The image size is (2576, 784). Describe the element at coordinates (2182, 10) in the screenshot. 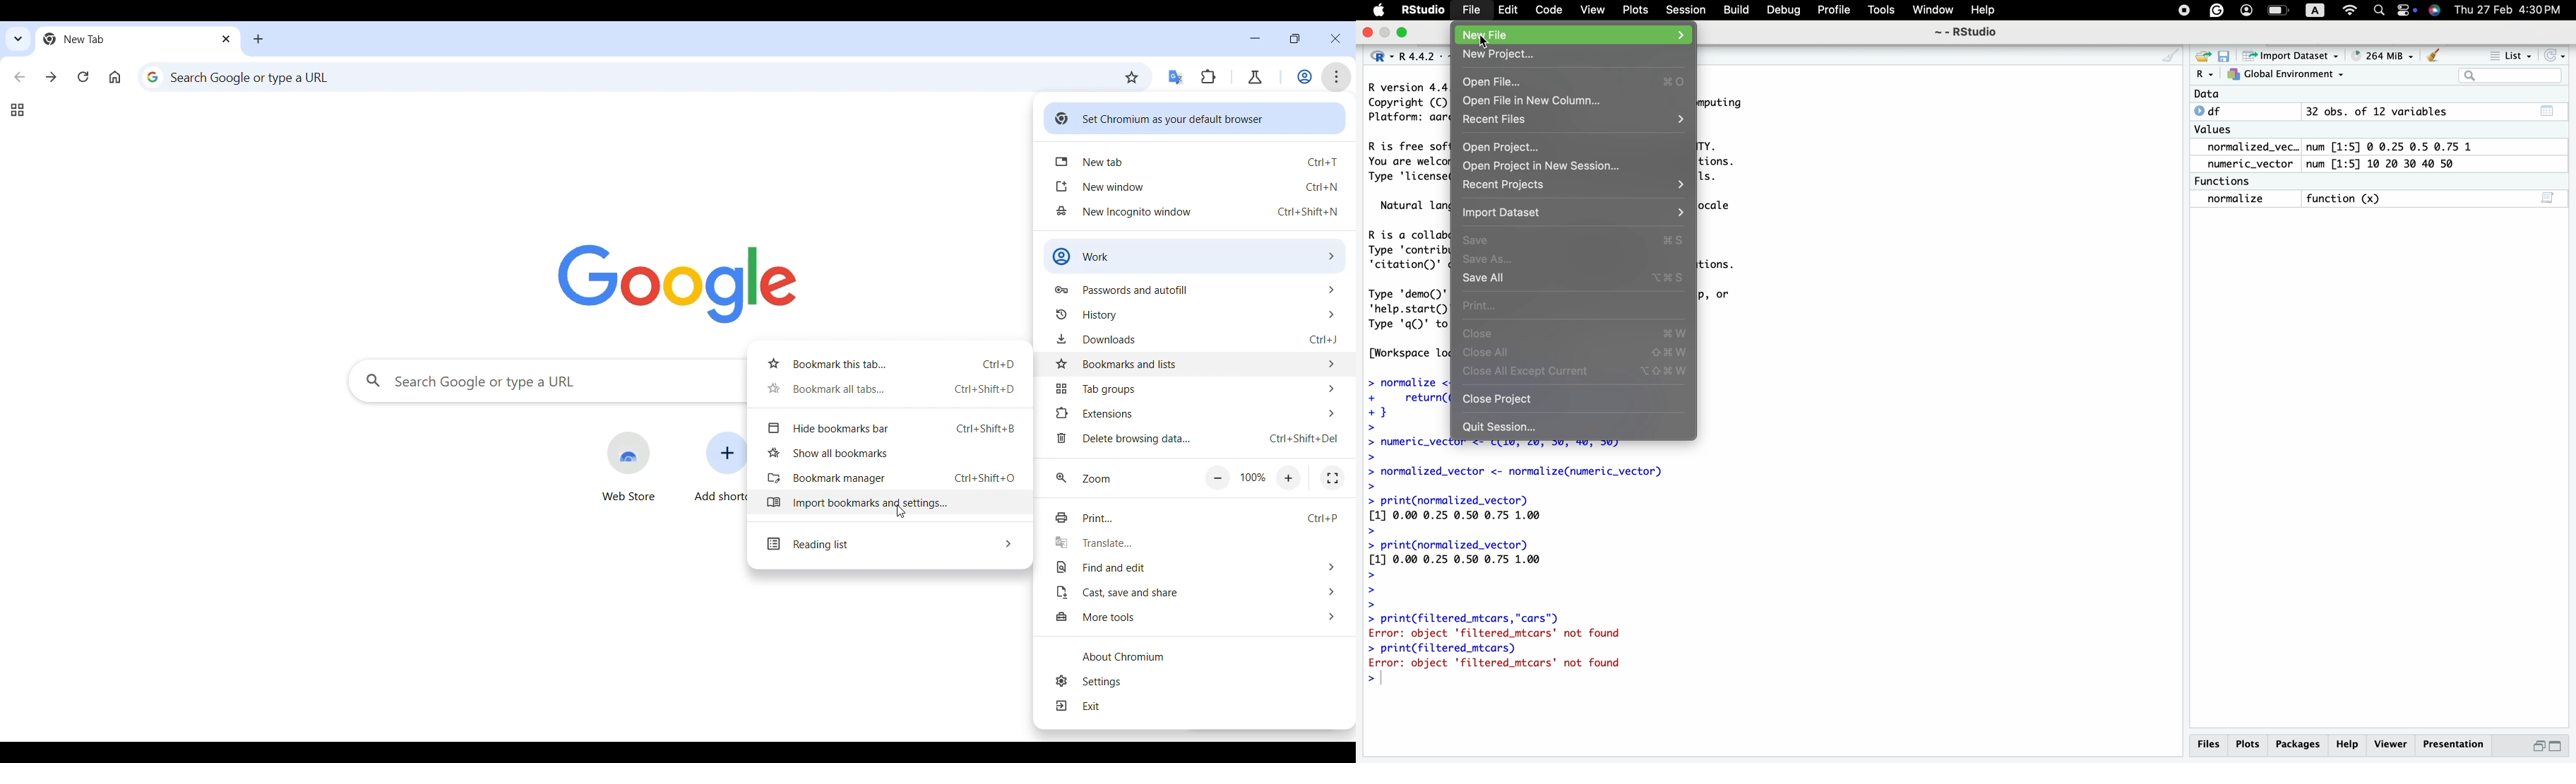

I see `stop` at that location.